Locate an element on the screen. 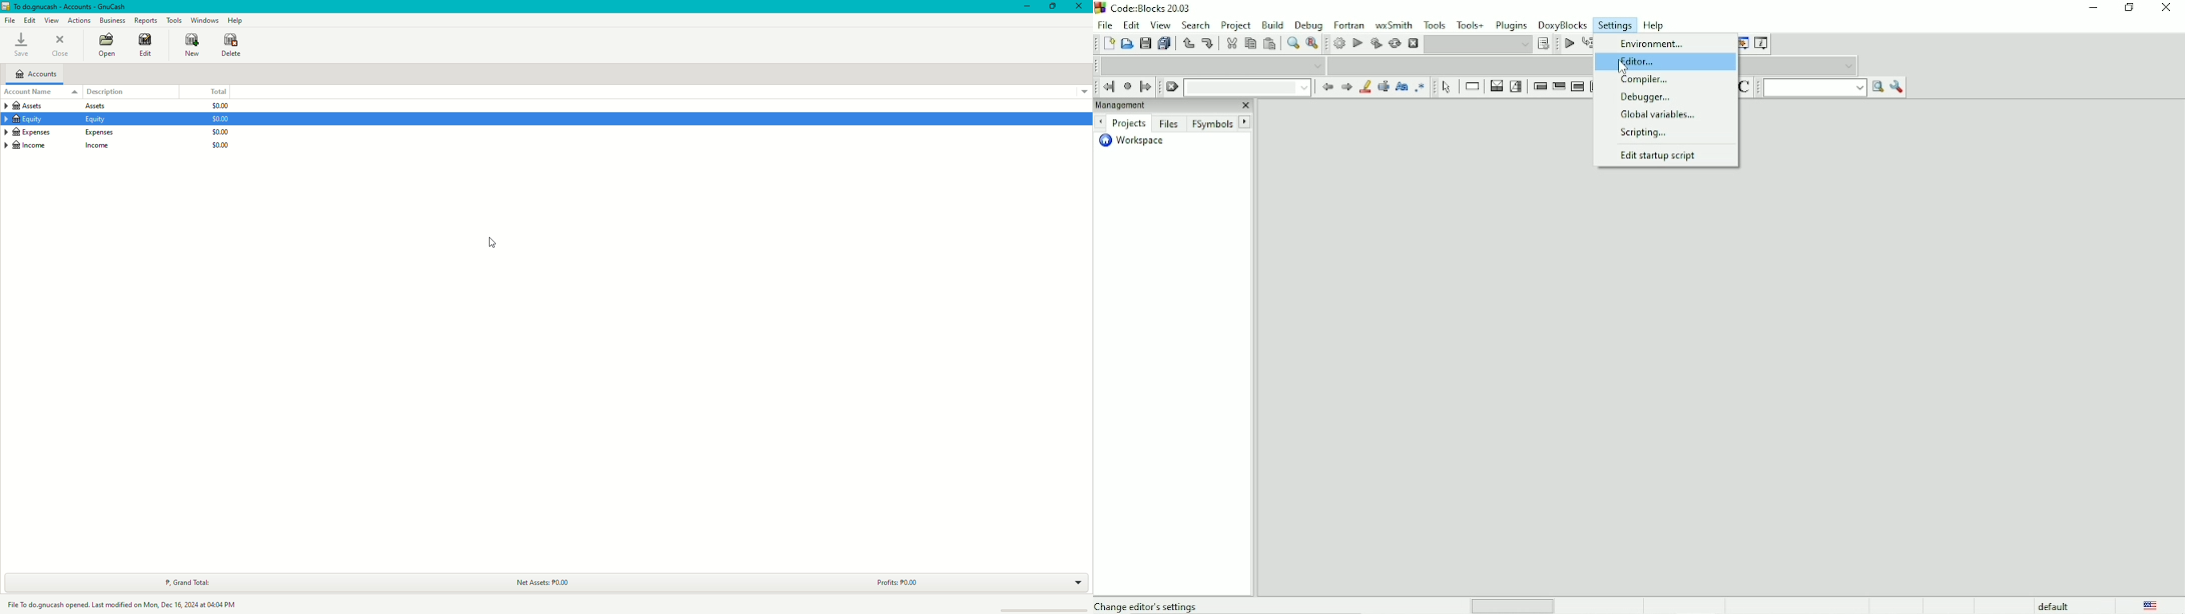 This screenshot has width=2212, height=616. Debug/continue is located at coordinates (1568, 44).